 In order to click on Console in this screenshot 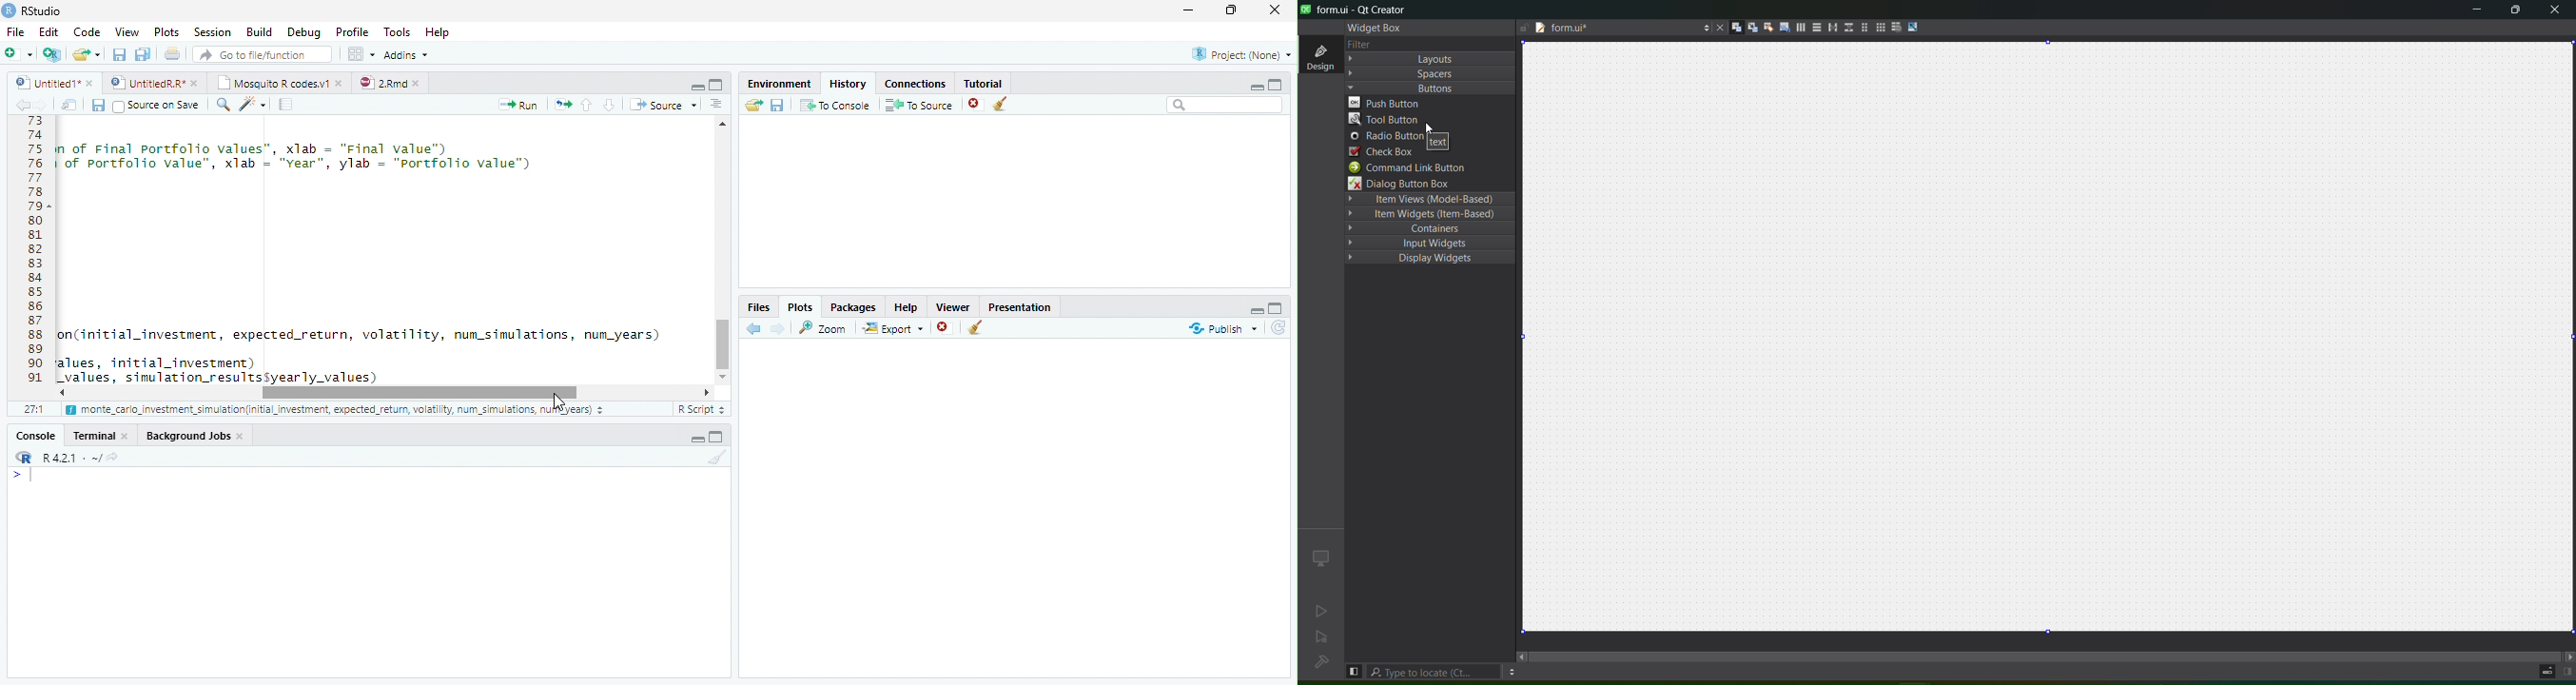, I will do `click(368, 572)`.